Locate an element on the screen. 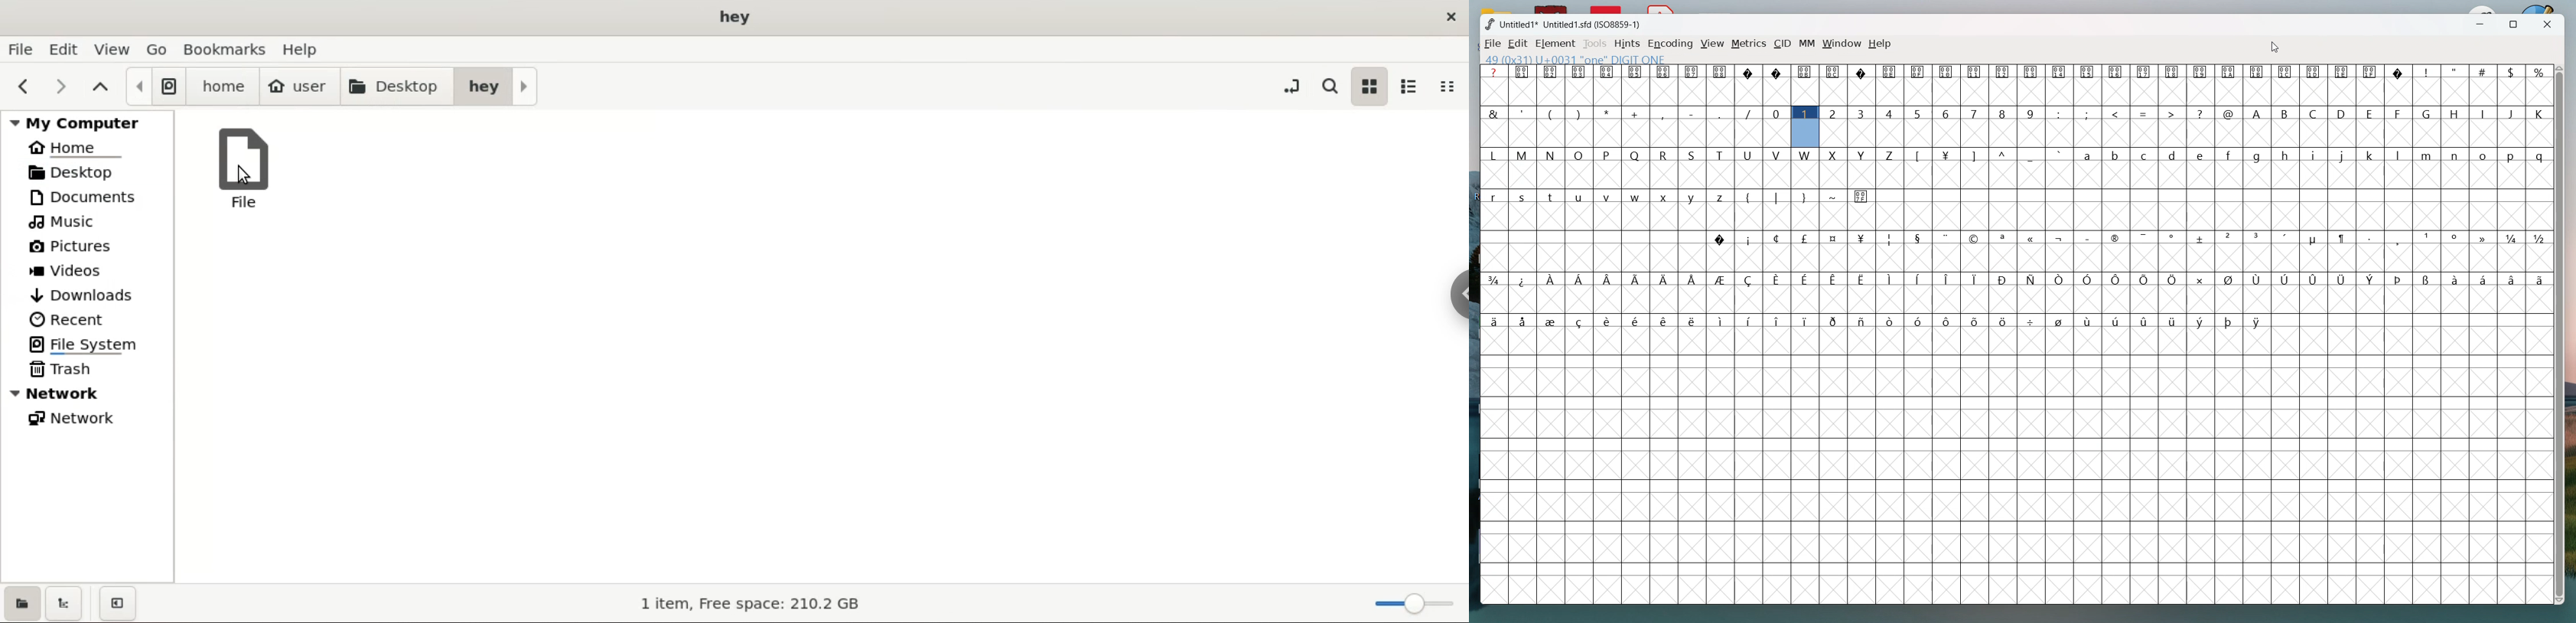 The height and width of the screenshot is (644, 2576). > is located at coordinates (2171, 112).